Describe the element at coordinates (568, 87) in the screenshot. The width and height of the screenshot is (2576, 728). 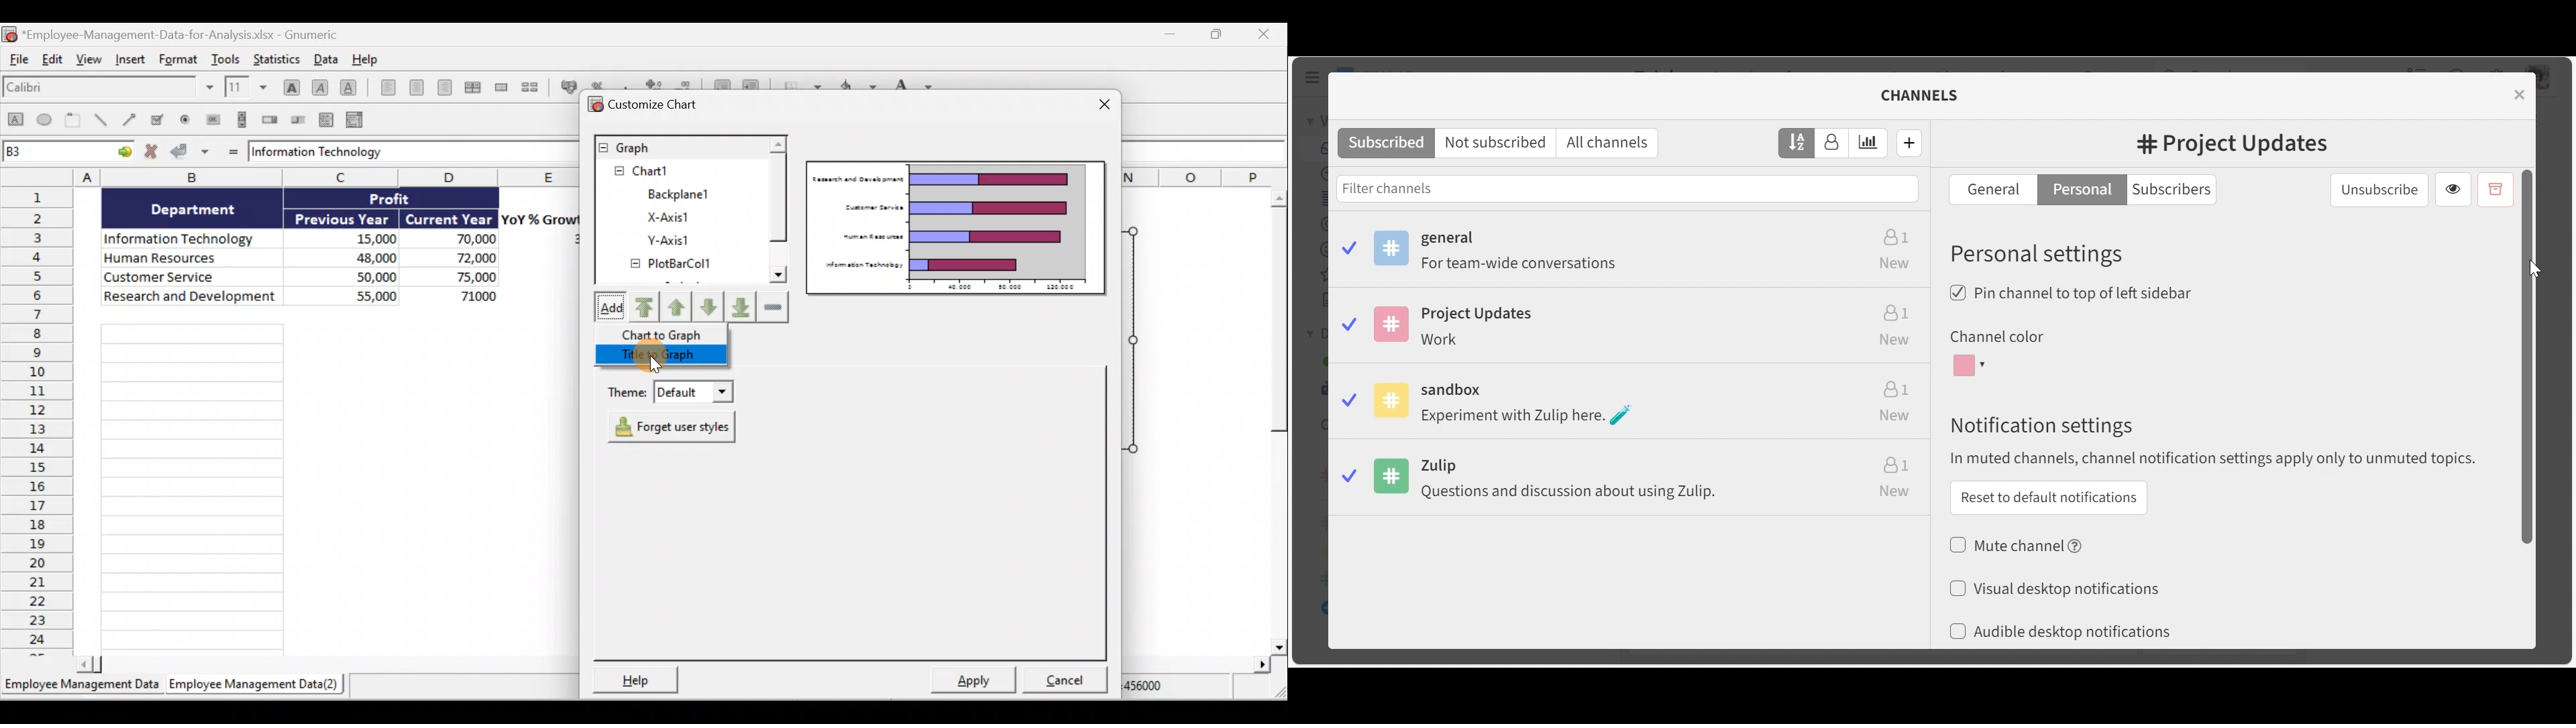
I see `Format the selection as accounting` at that location.